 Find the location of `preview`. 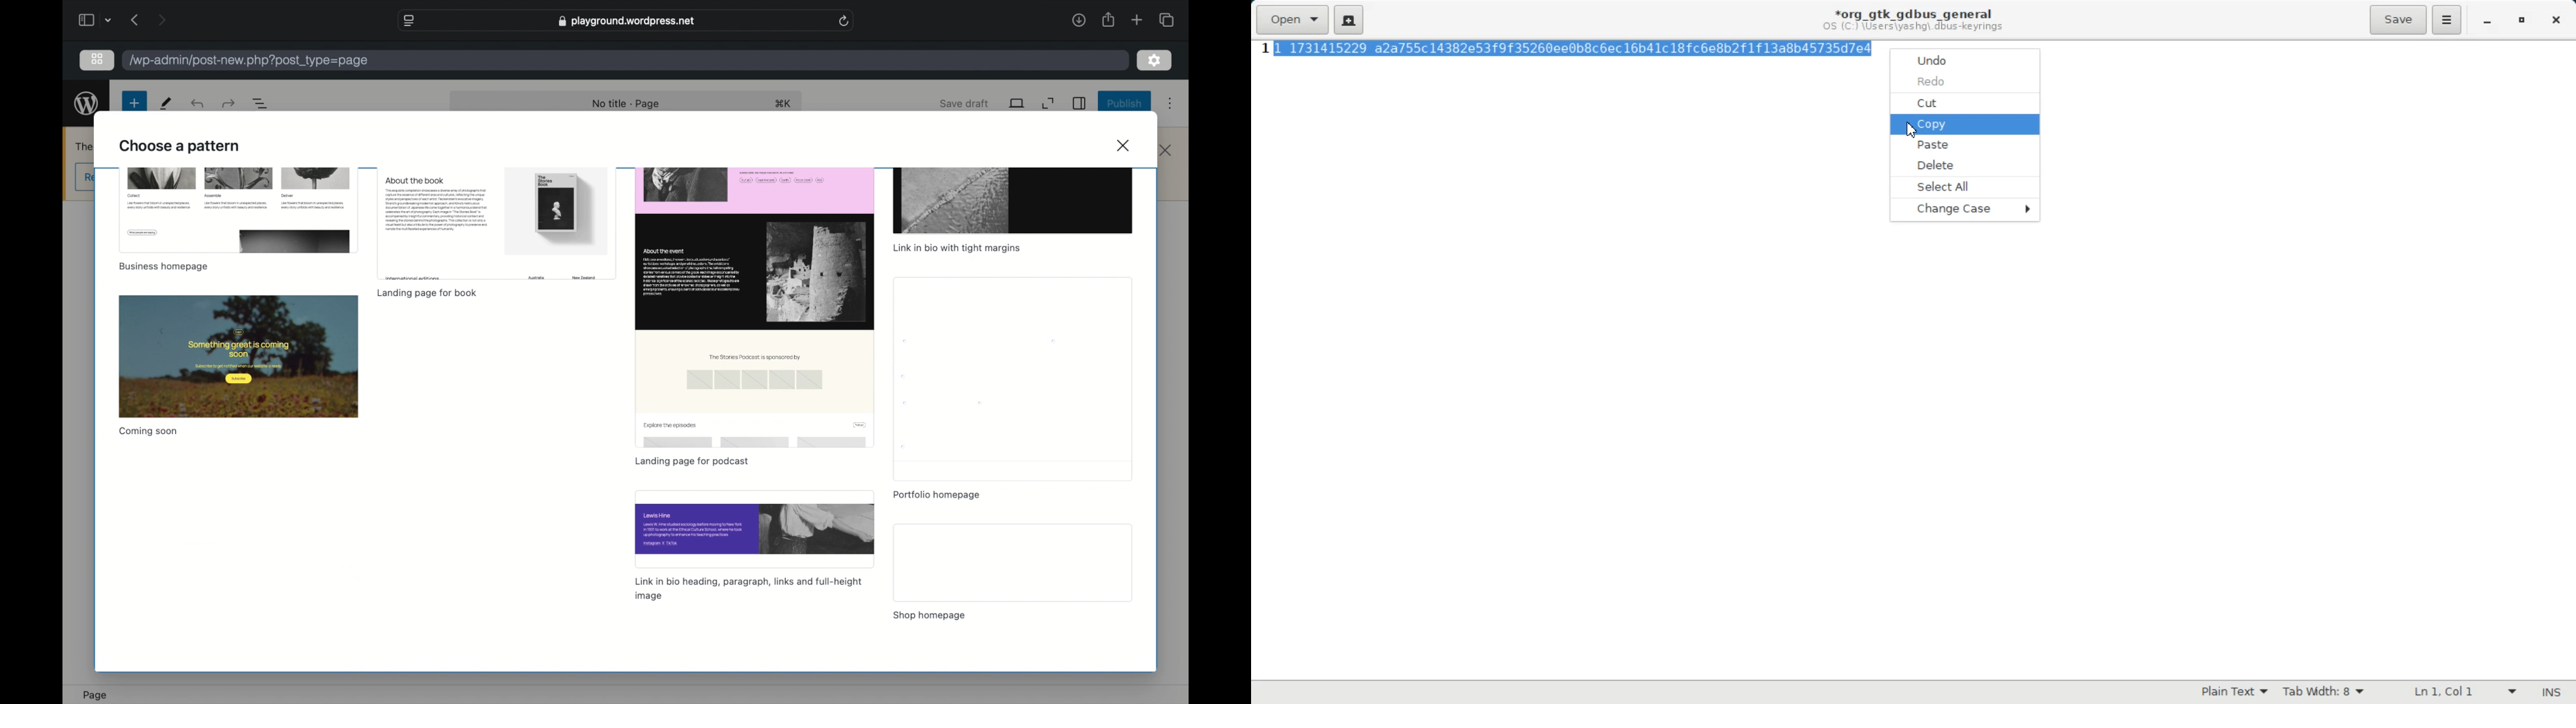

preview is located at coordinates (755, 308).